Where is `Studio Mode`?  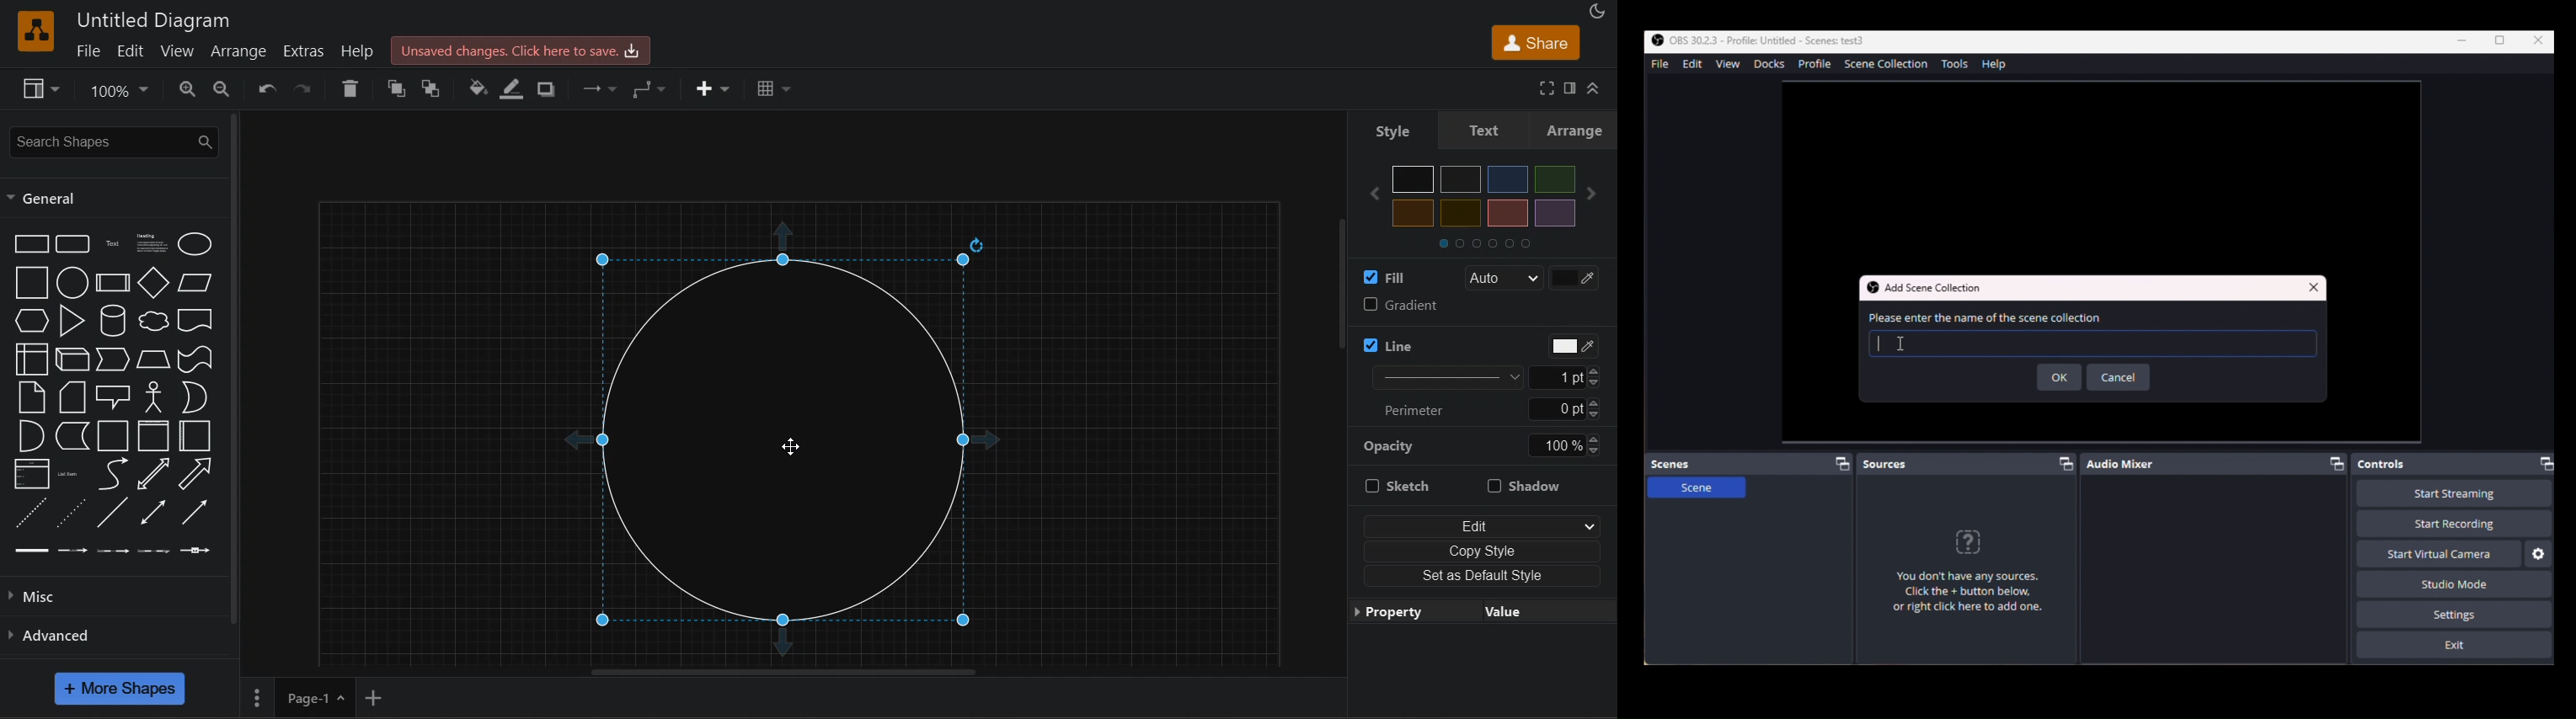 Studio Mode is located at coordinates (2450, 583).